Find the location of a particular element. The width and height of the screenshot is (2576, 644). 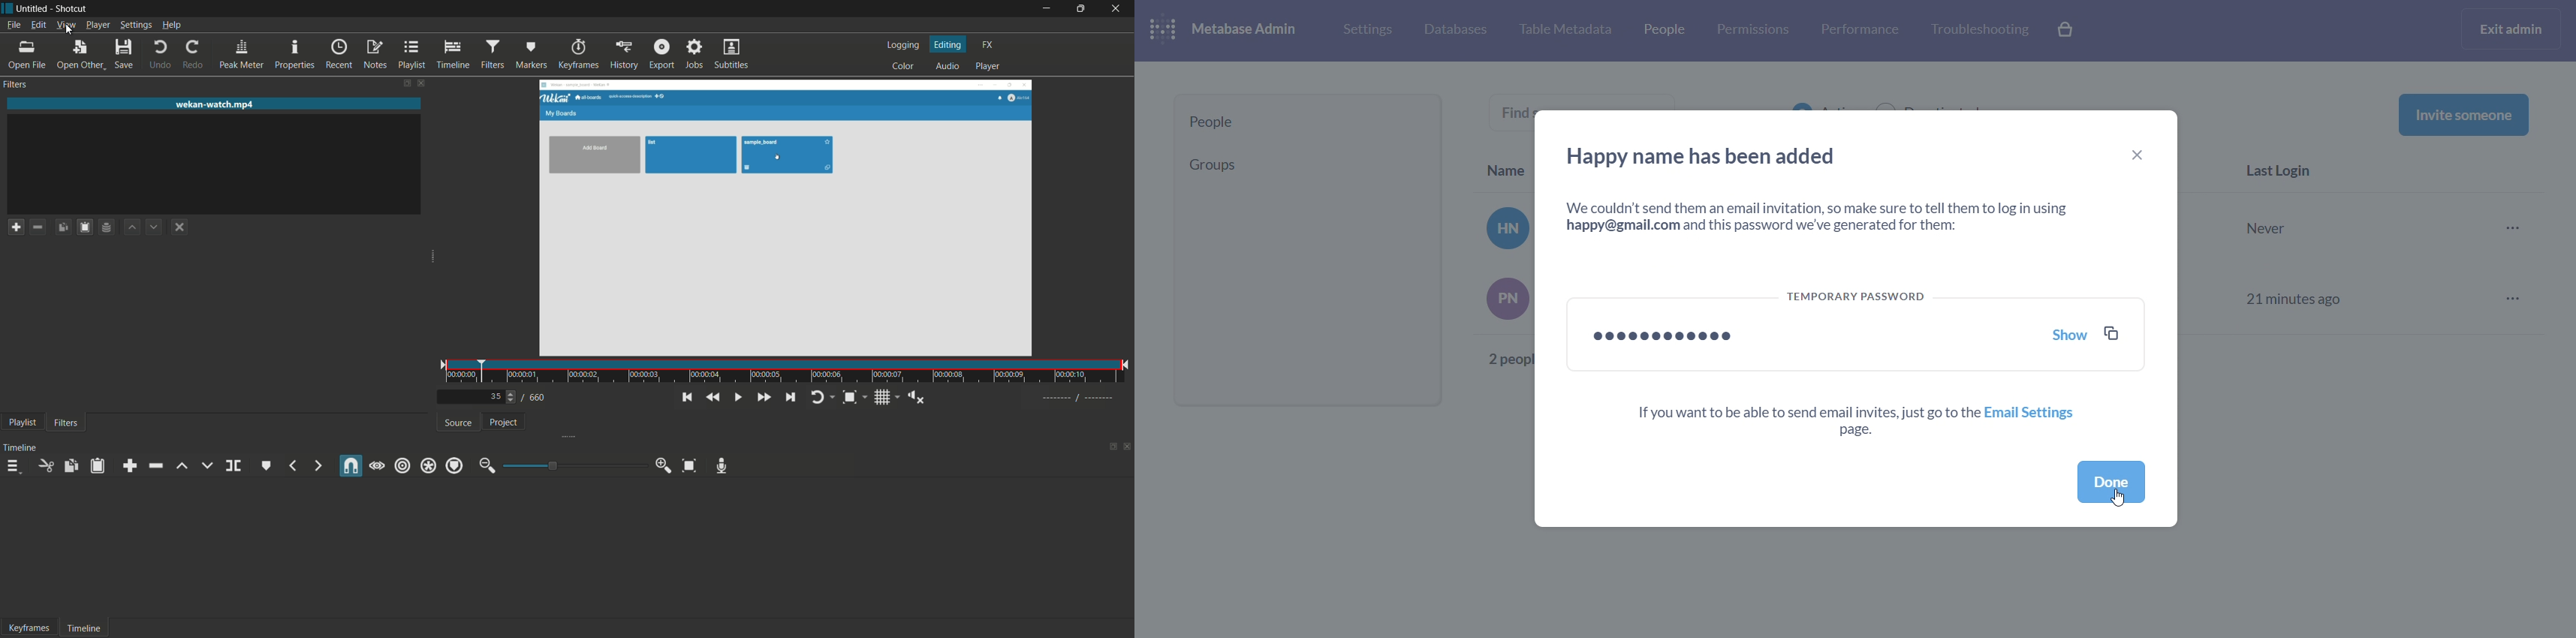

done is located at coordinates (2112, 484).